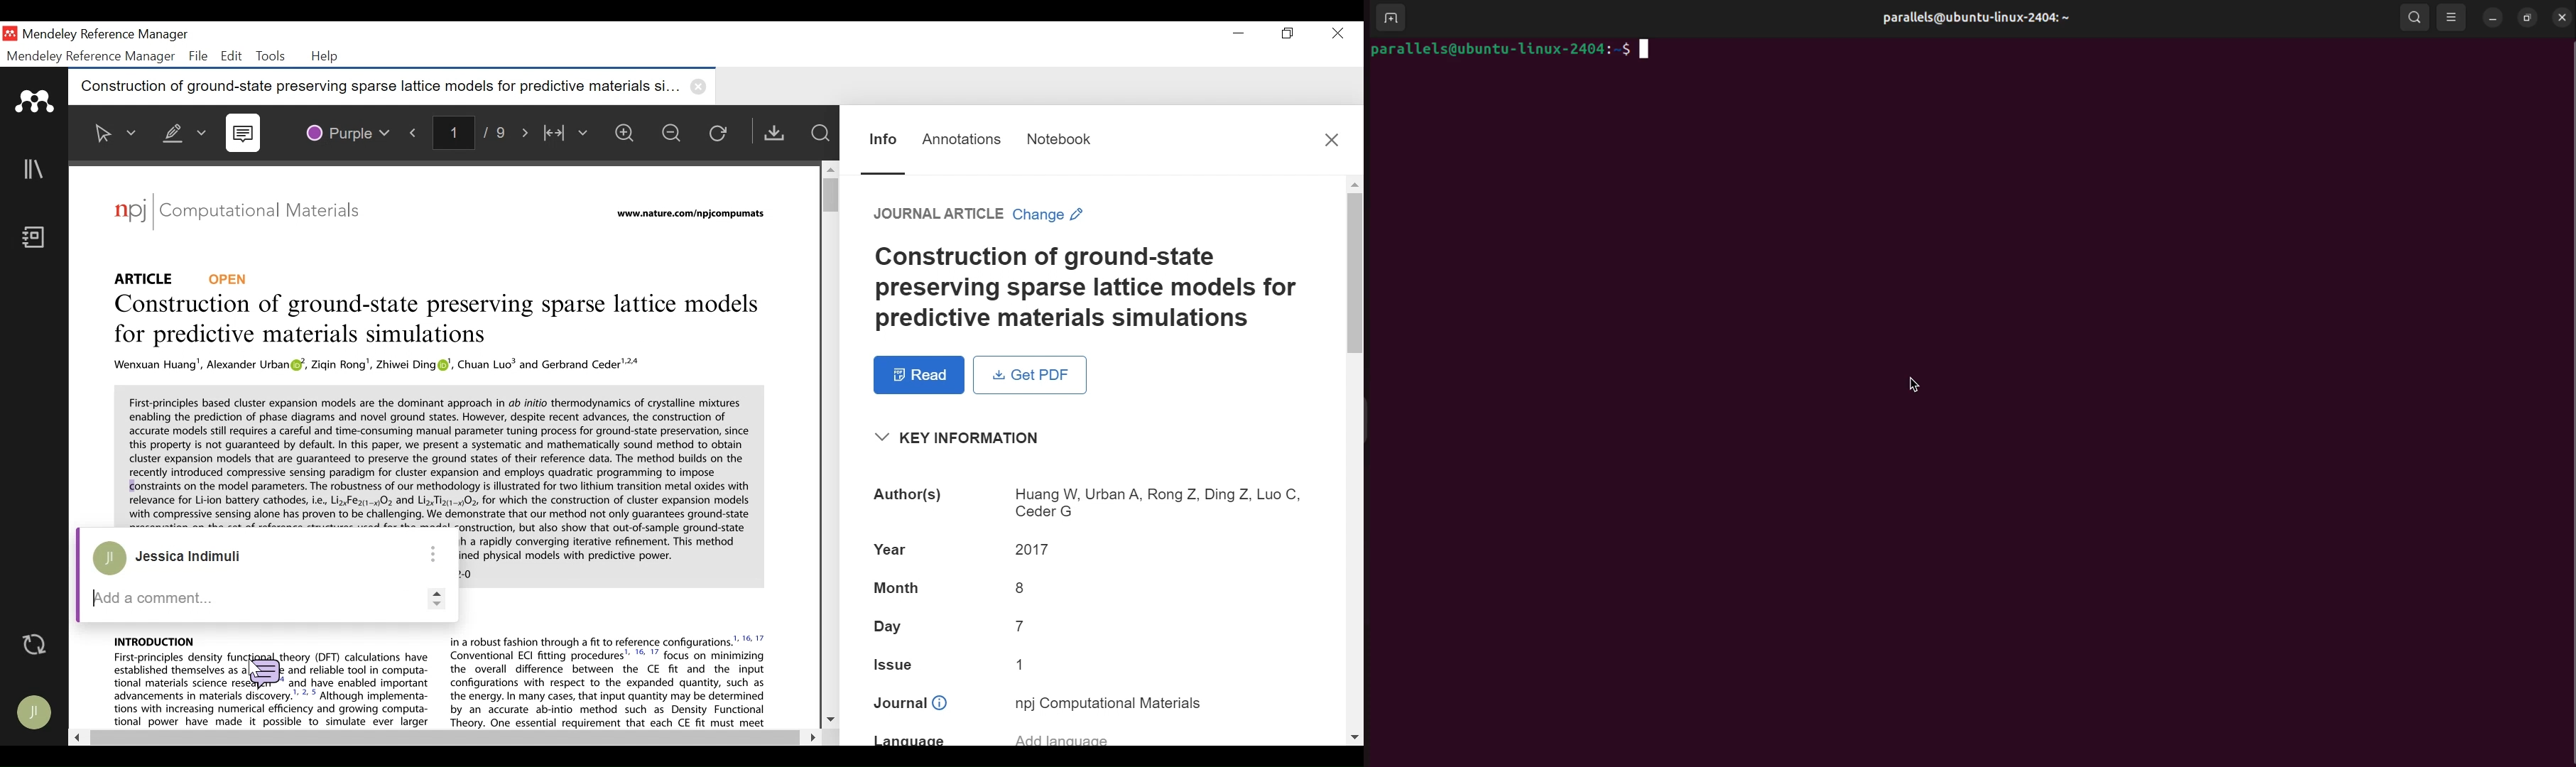 Image resolution: width=2576 pixels, height=784 pixels. What do you see at coordinates (433, 321) in the screenshot?
I see `Title: Construction of ground-state preserving sparse lattice models for predictive materials simulations` at bounding box center [433, 321].